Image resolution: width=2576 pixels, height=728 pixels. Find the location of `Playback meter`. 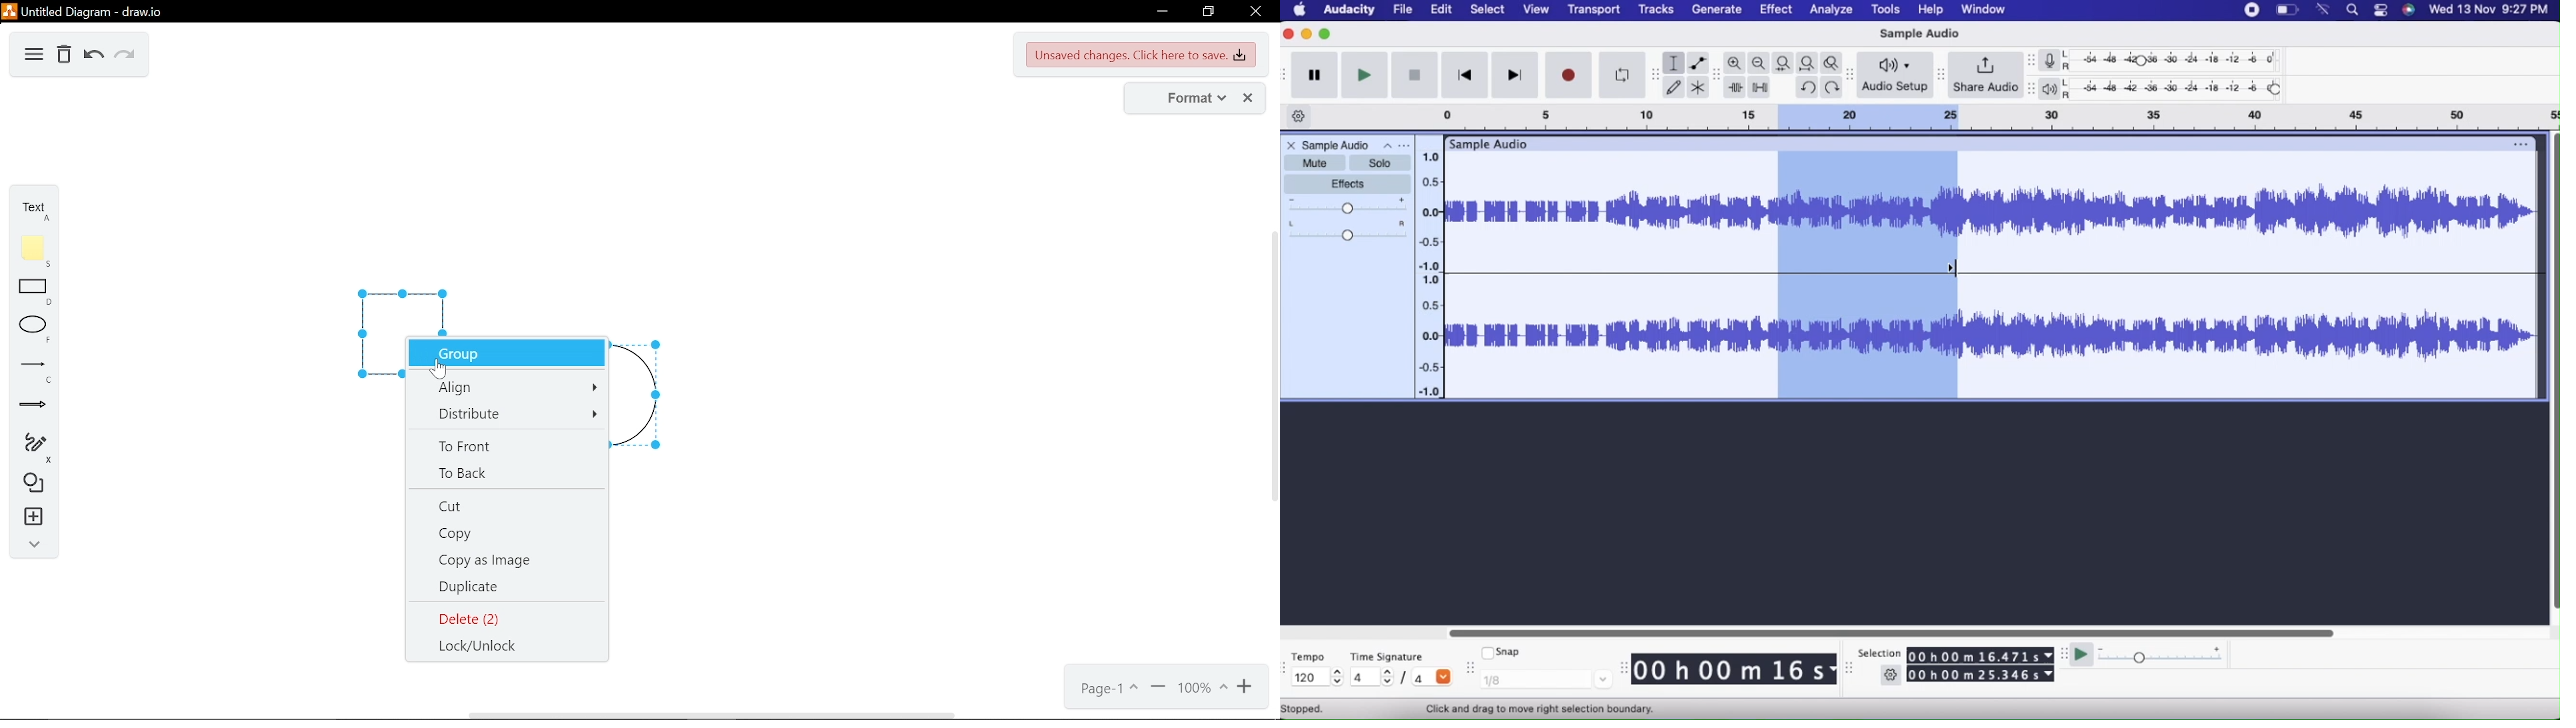

Playback meter is located at coordinates (2054, 90).